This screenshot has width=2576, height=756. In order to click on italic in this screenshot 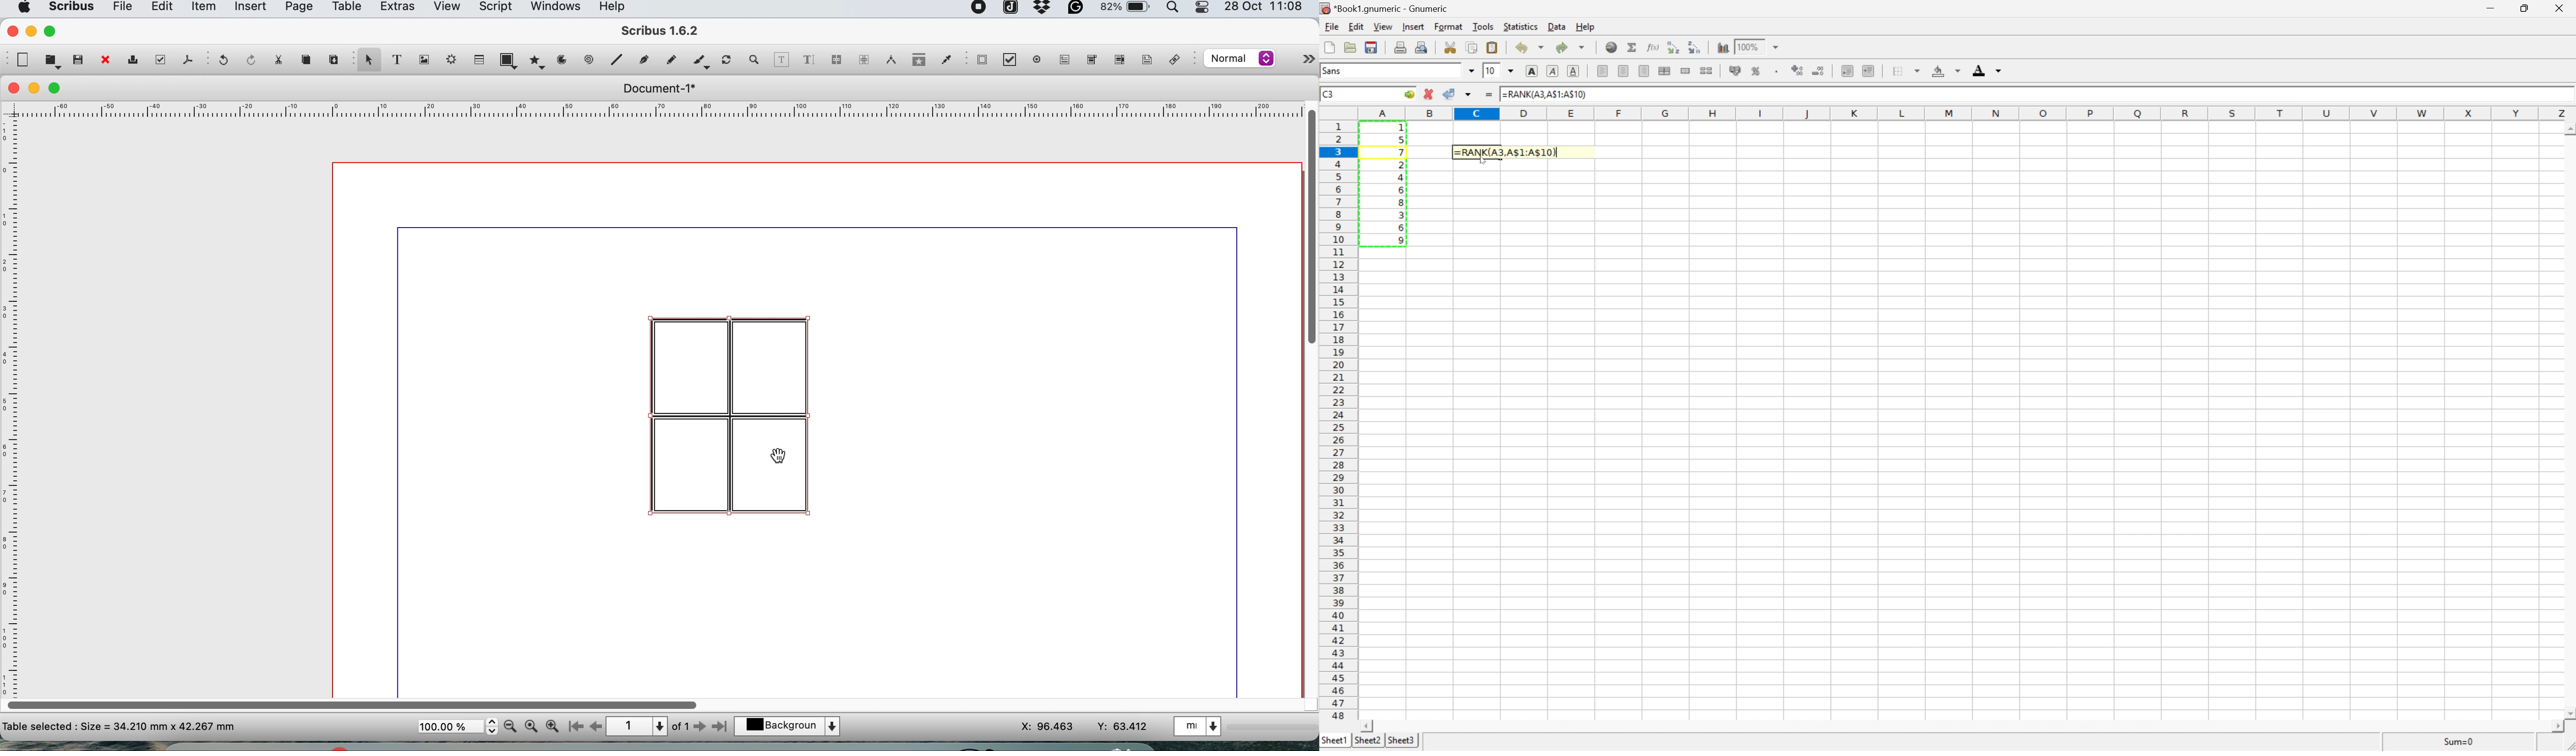, I will do `click(1552, 71)`.